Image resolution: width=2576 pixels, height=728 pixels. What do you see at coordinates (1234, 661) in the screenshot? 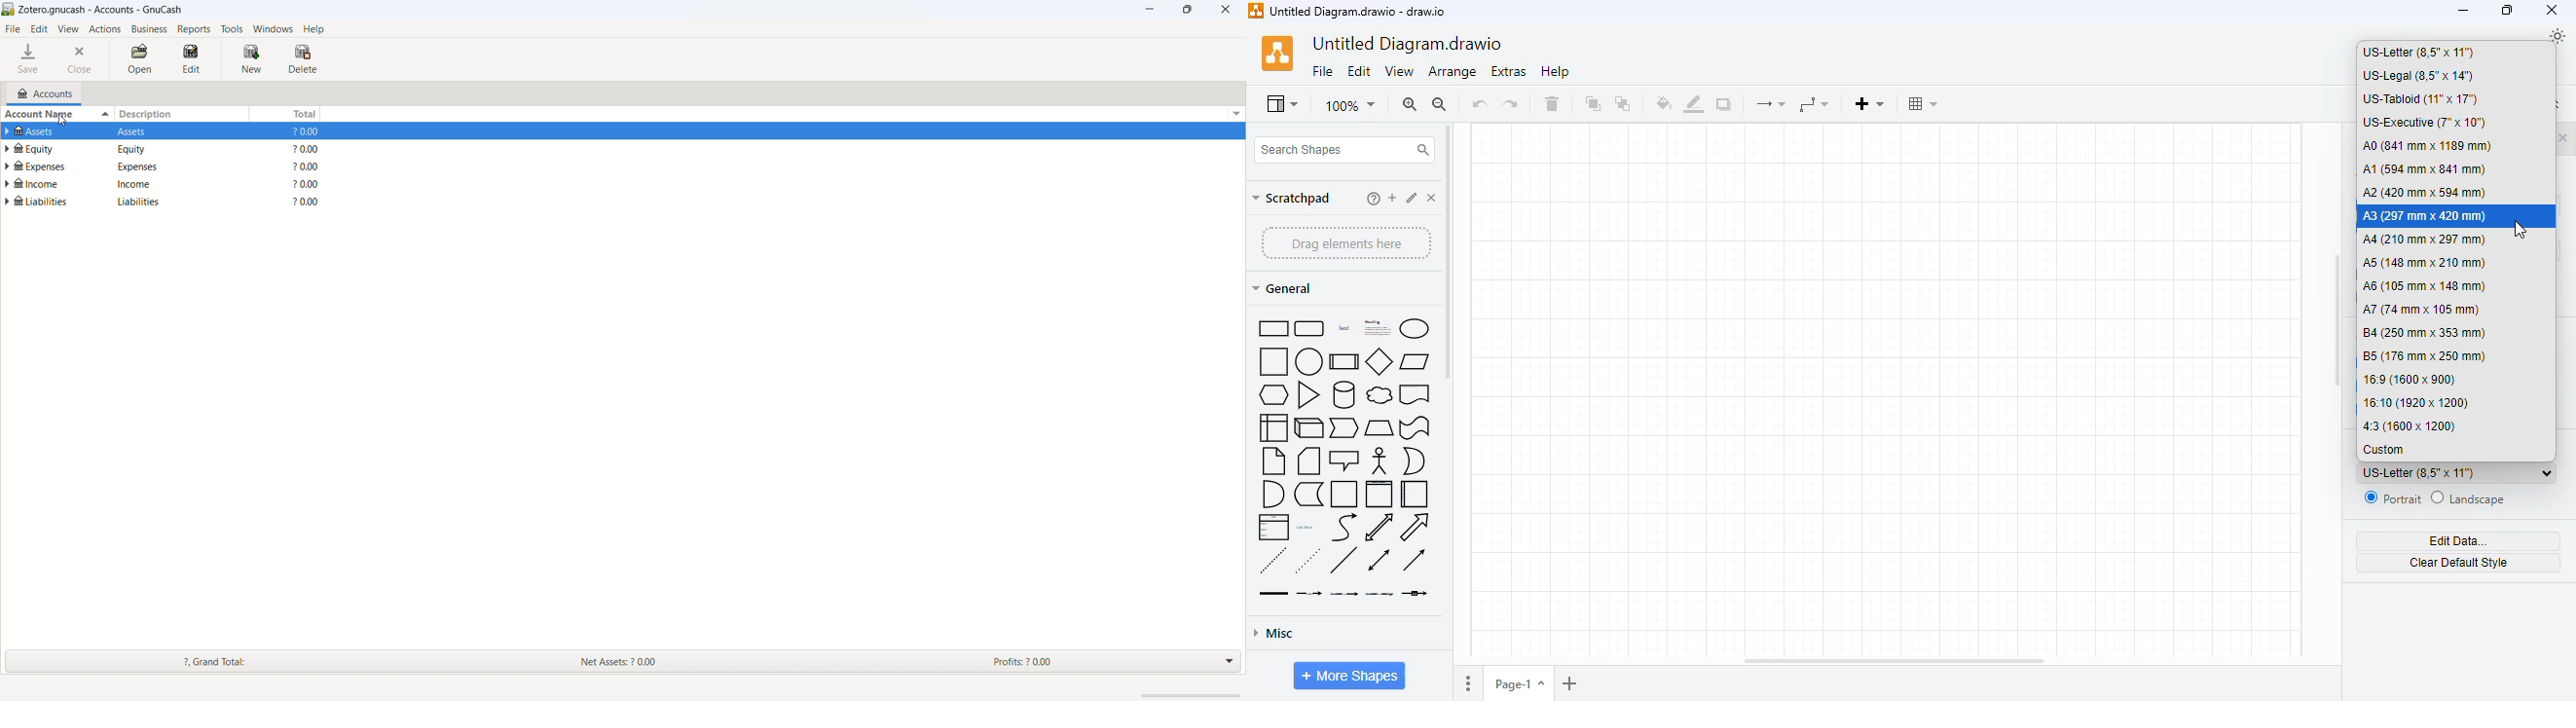
I see `options` at bounding box center [1234, 661].